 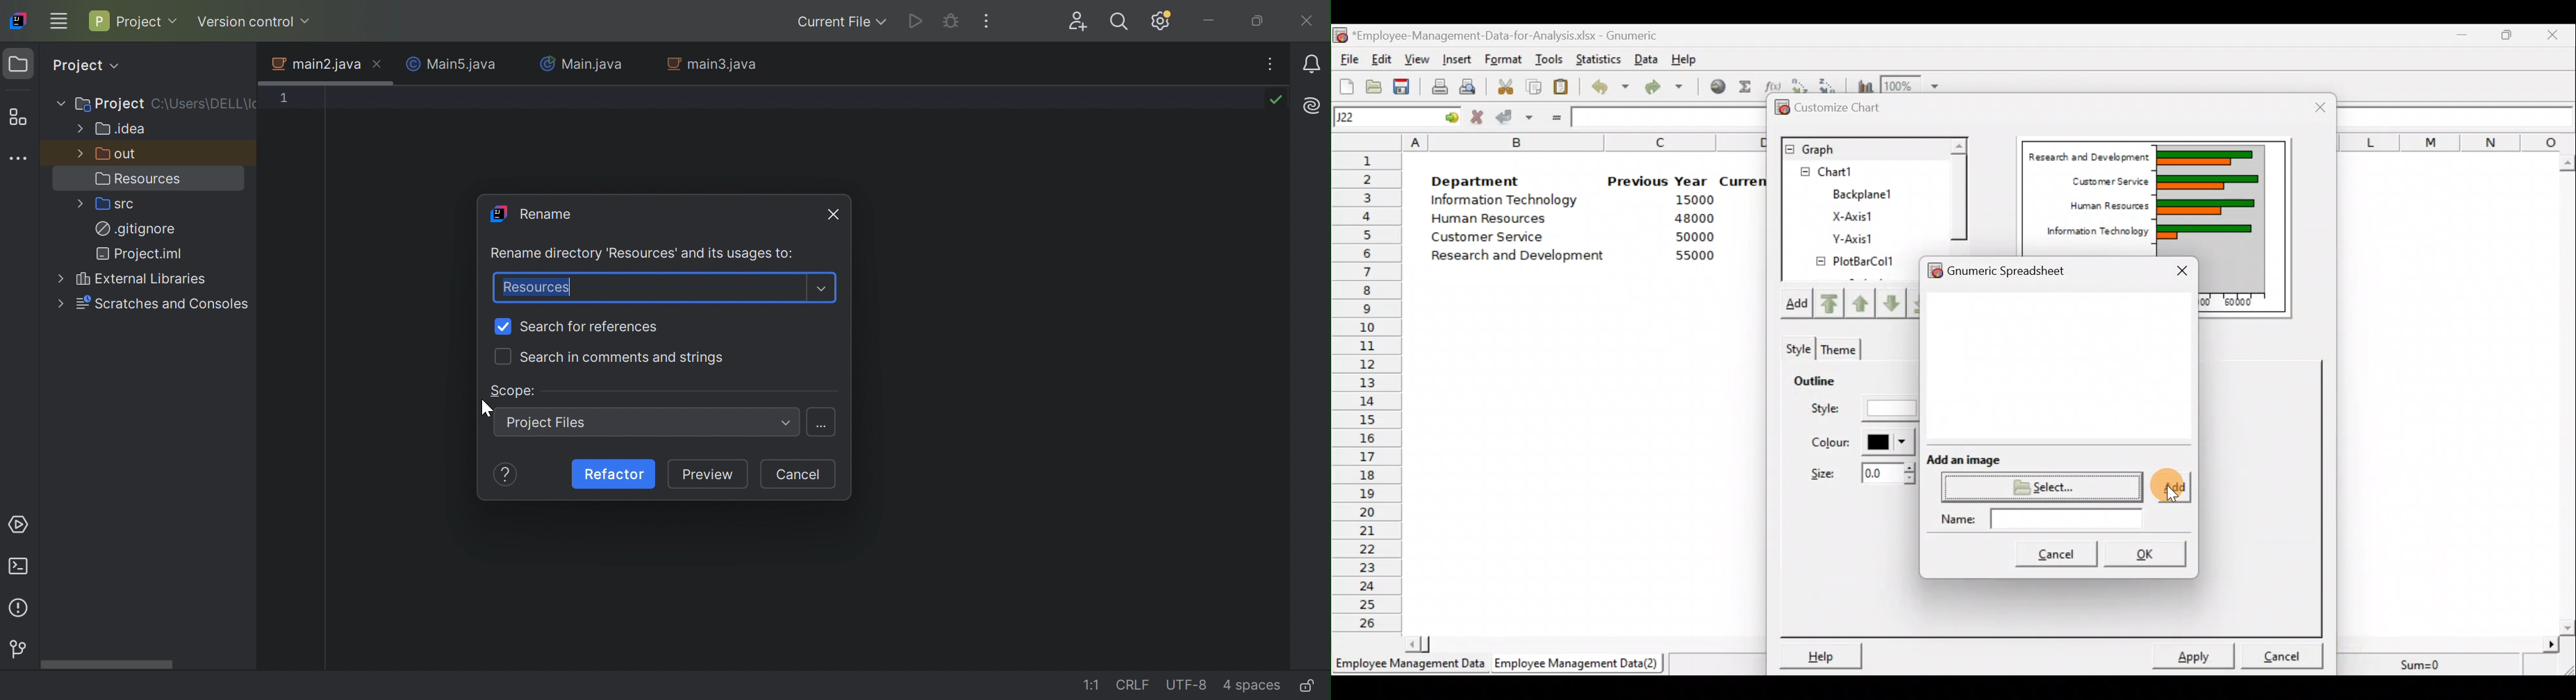 I want to click on Redo undone action, so click(x=1671, y=88).